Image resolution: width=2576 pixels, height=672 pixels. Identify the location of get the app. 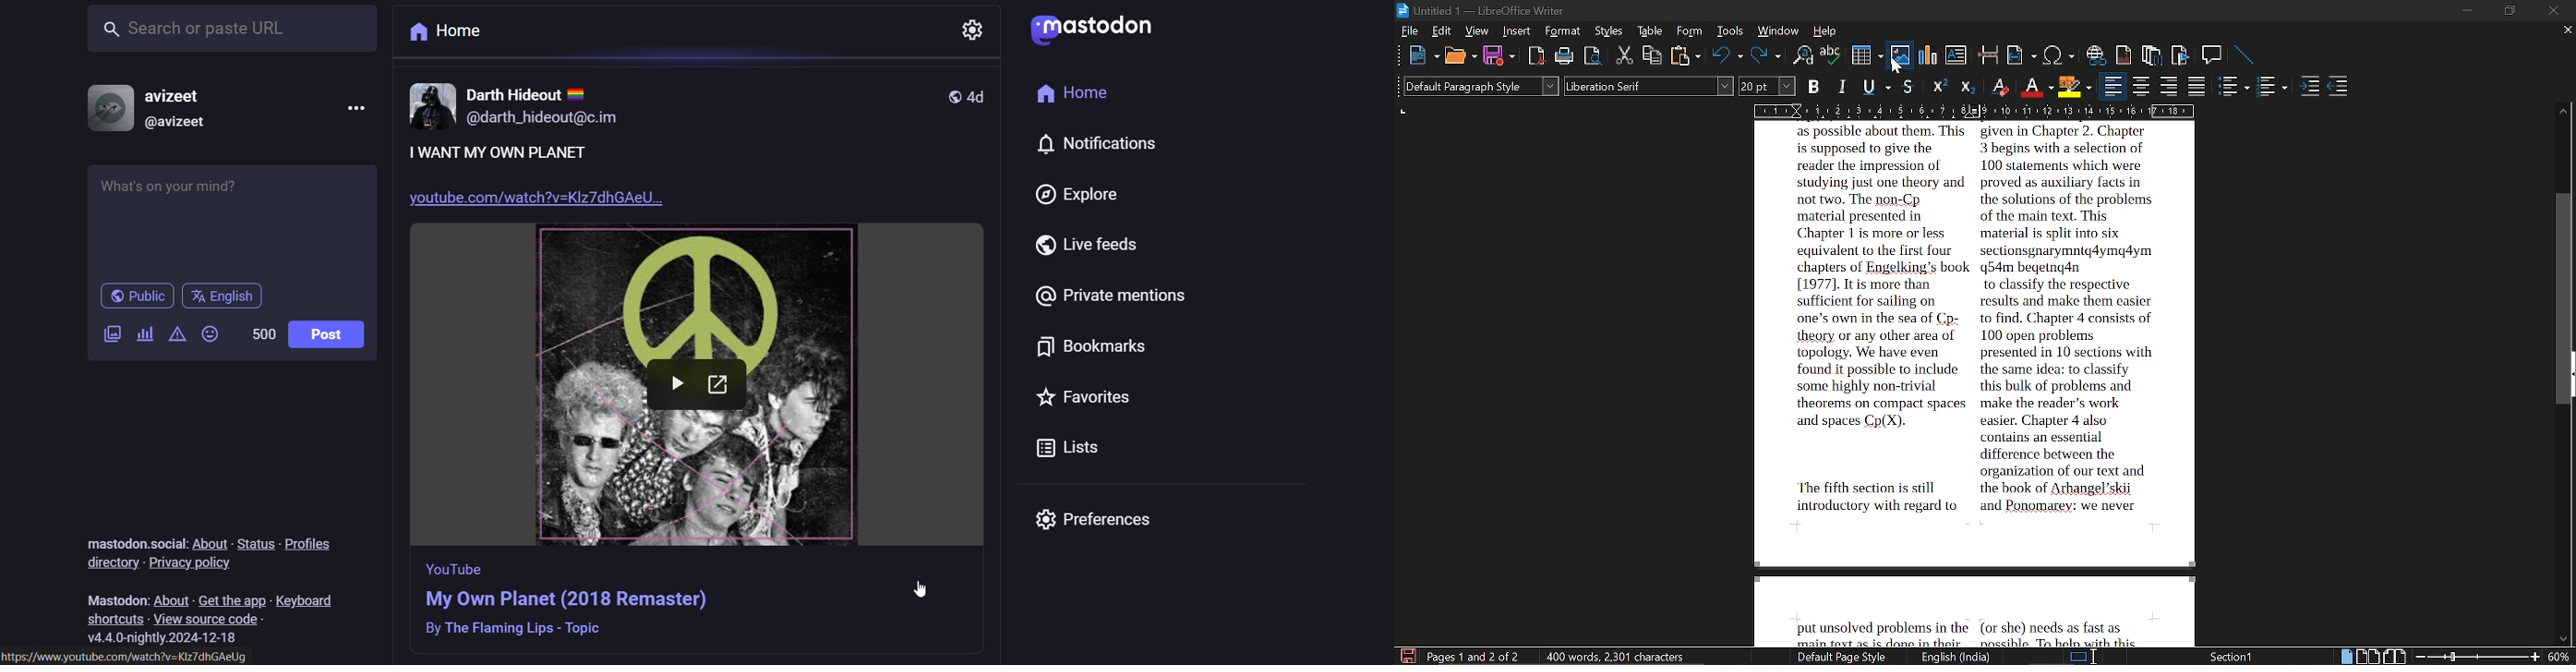
(230, 595).